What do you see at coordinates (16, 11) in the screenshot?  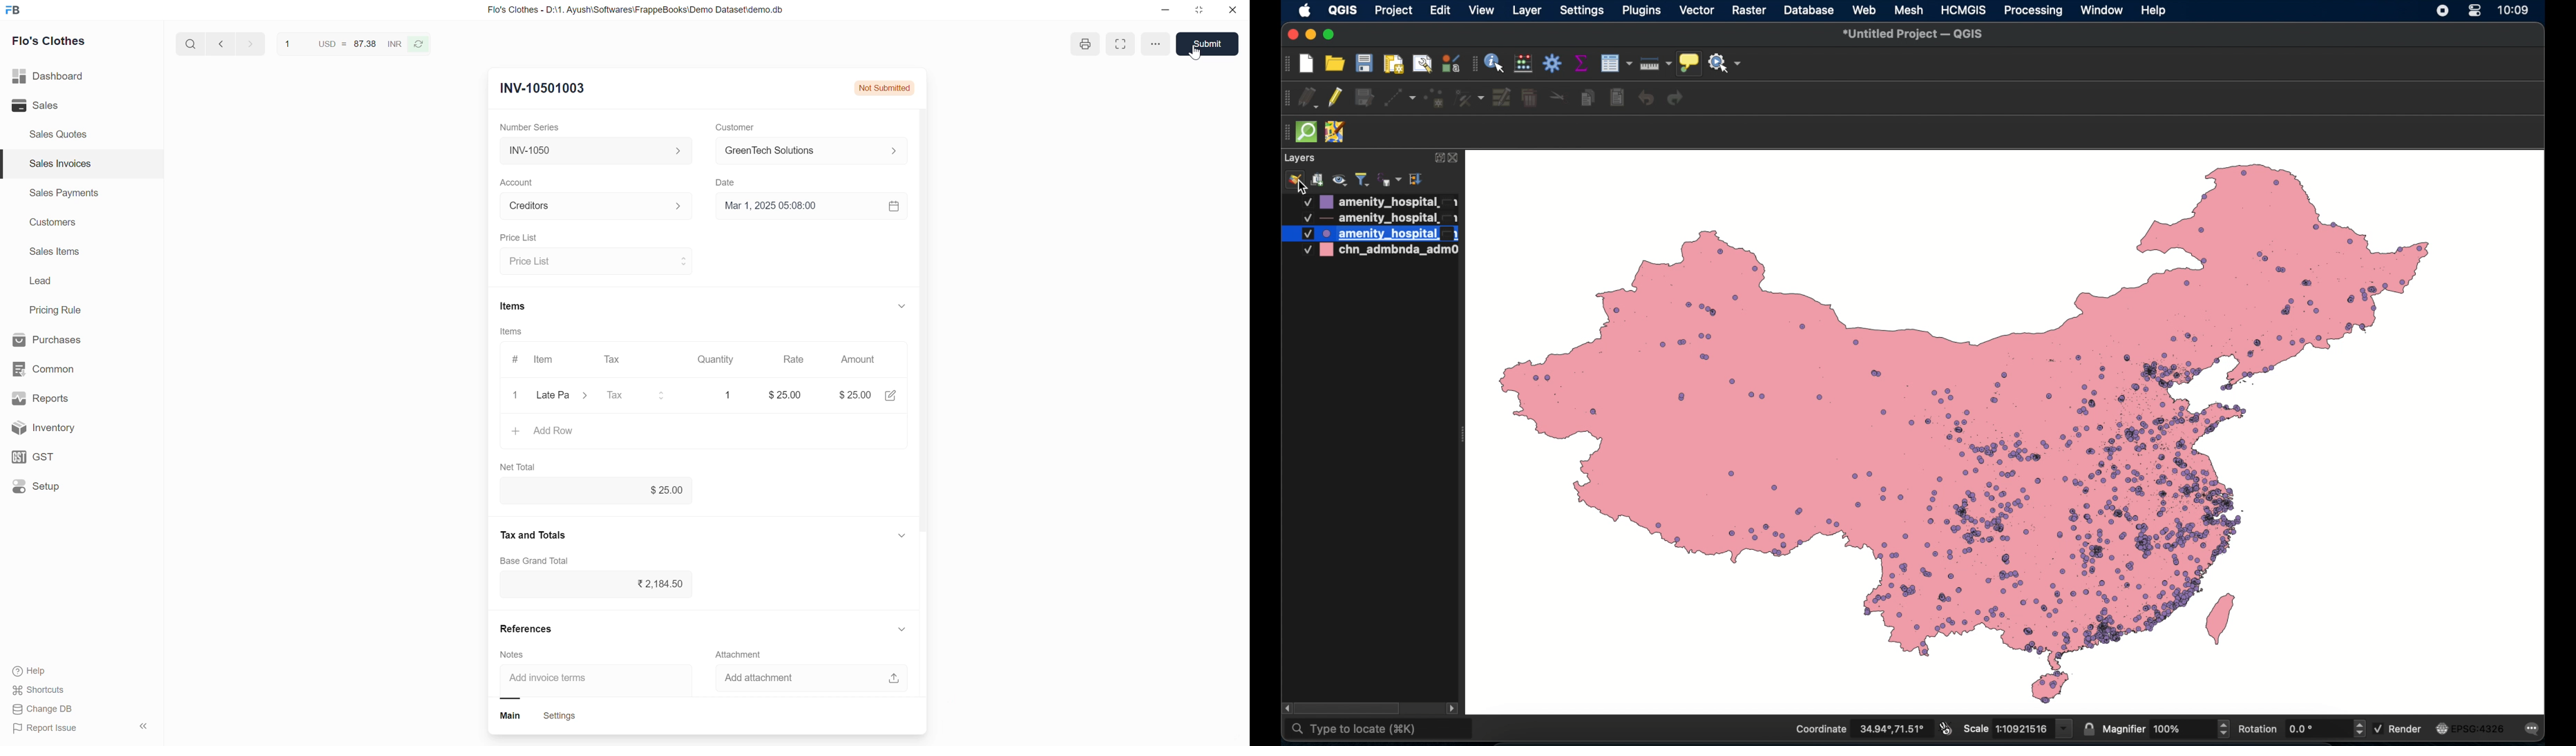 I see `Frappe Book logo` at bounding box center [16, 11].